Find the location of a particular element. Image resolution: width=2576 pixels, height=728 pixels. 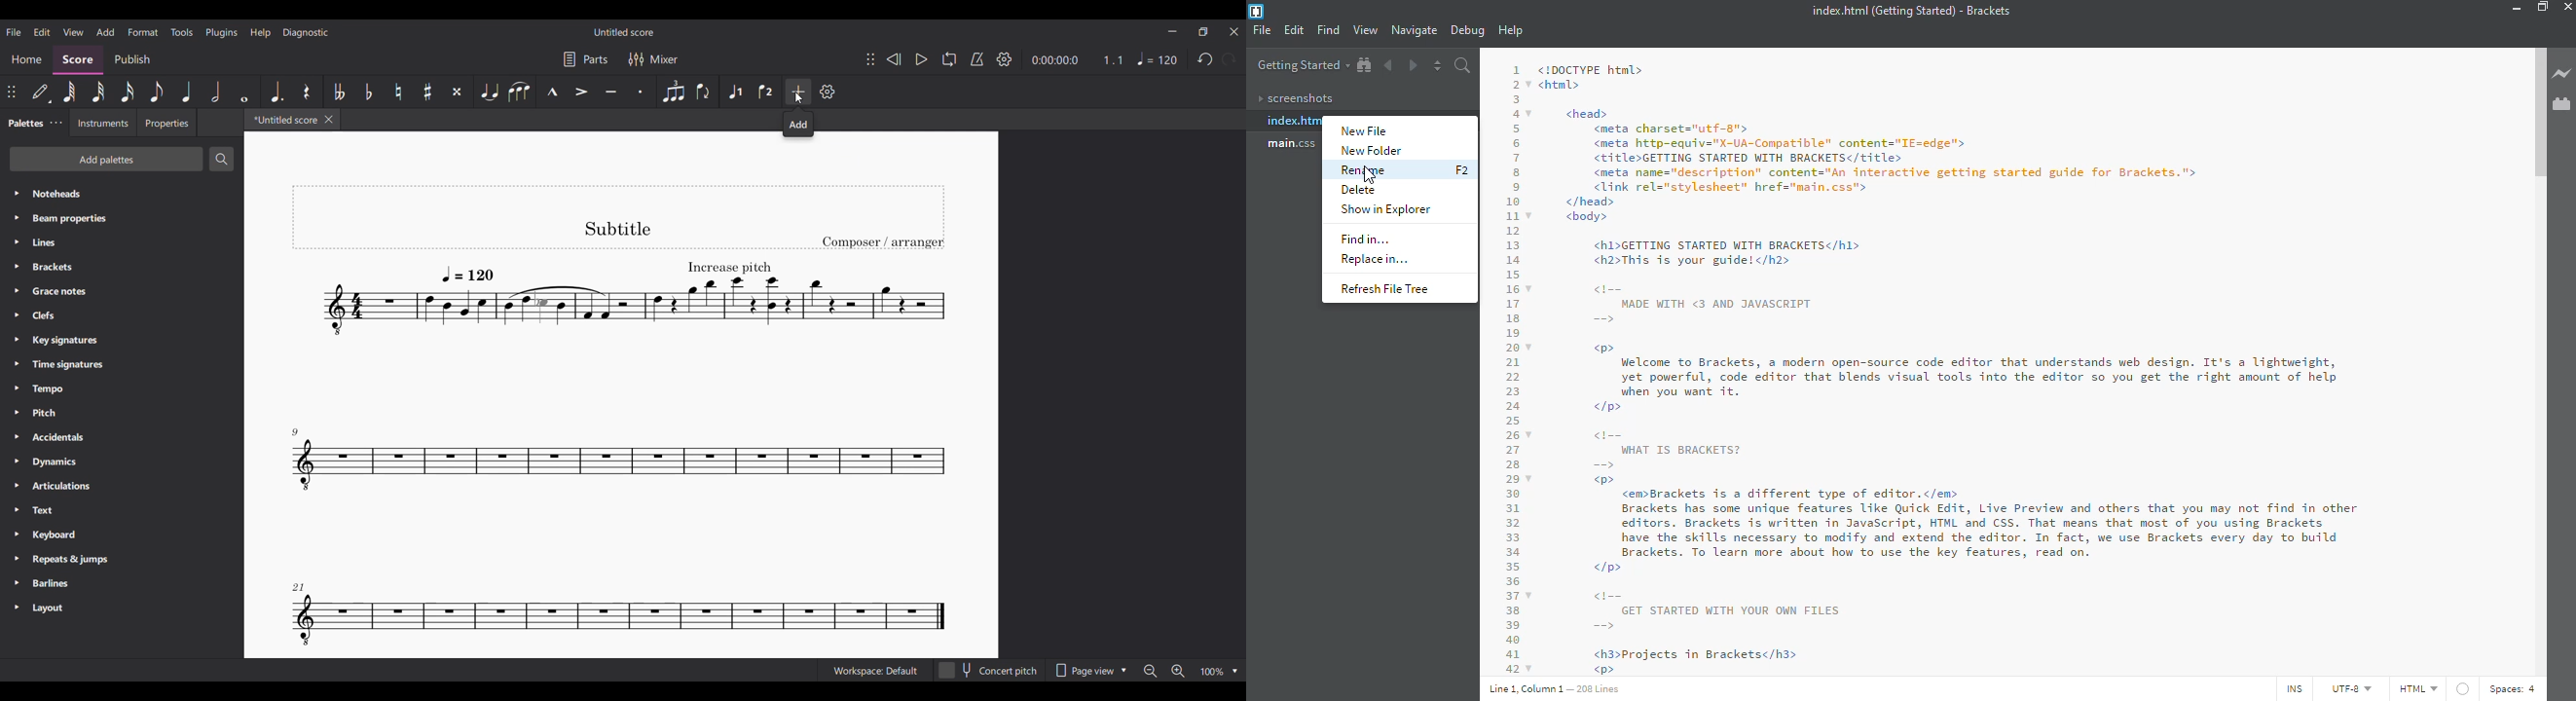

Change position is located at coordinates (871, 59).